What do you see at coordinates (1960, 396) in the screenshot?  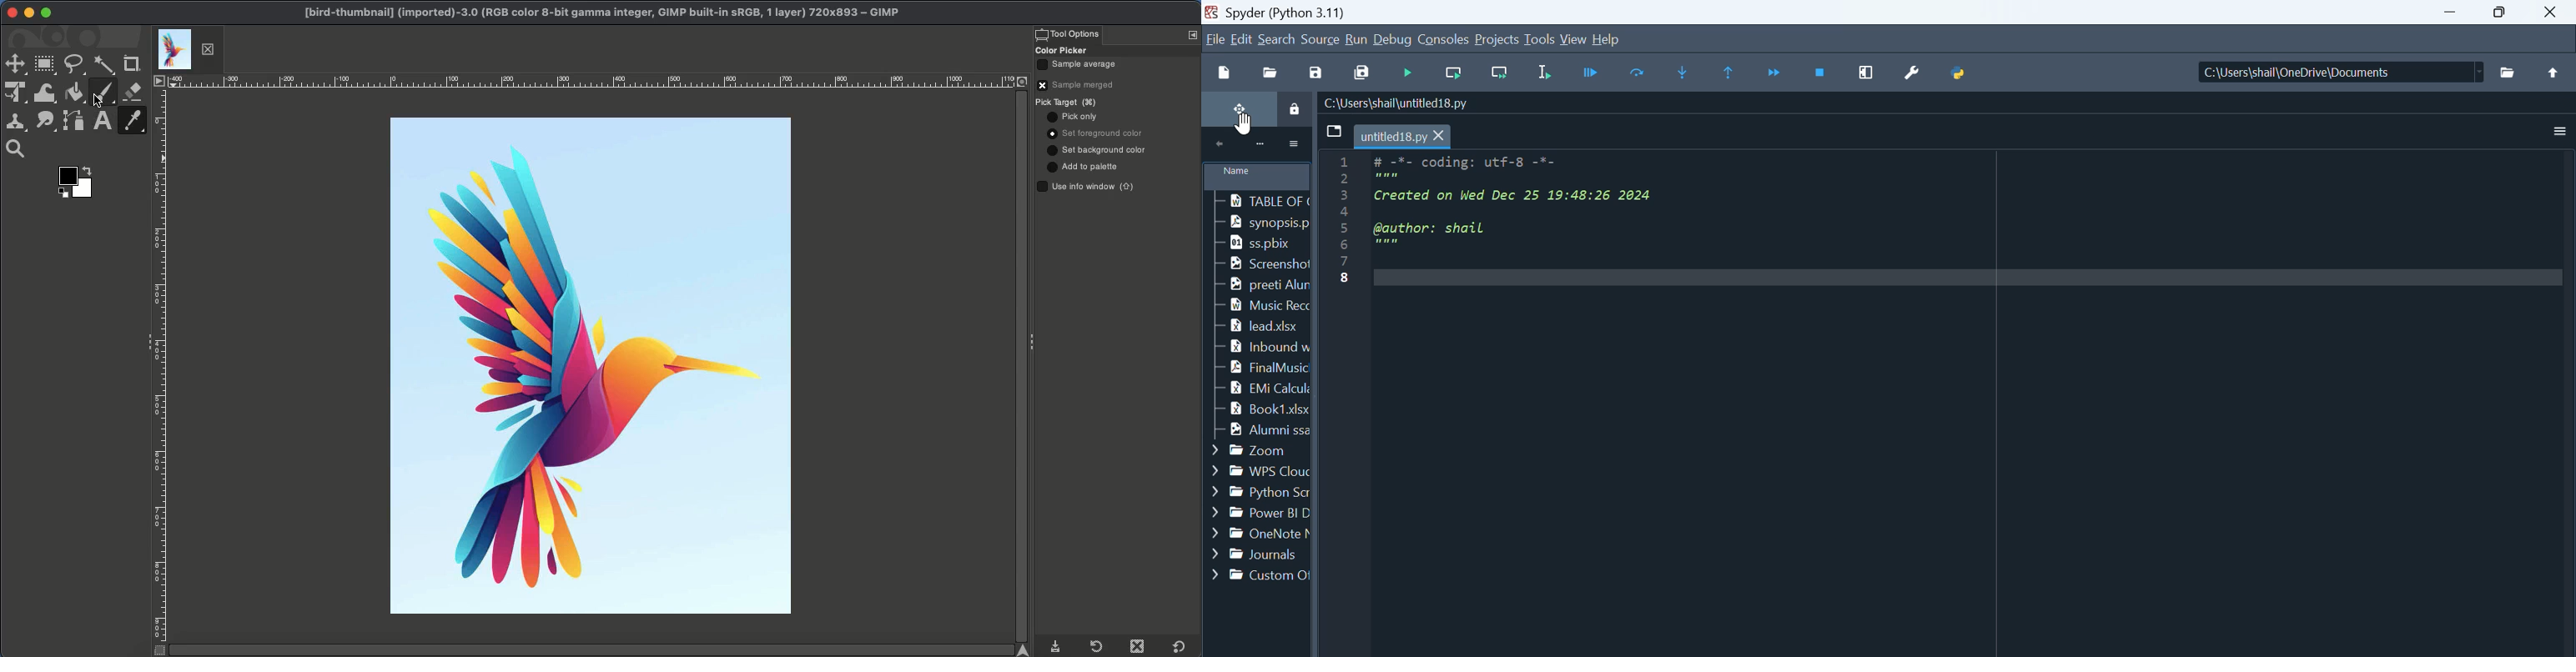 I see `# -*- coding: utf-8 -*-
Created on Wed Dec 25 19:48:26 2024
@author: shail` at bounding box center [1960, 396].